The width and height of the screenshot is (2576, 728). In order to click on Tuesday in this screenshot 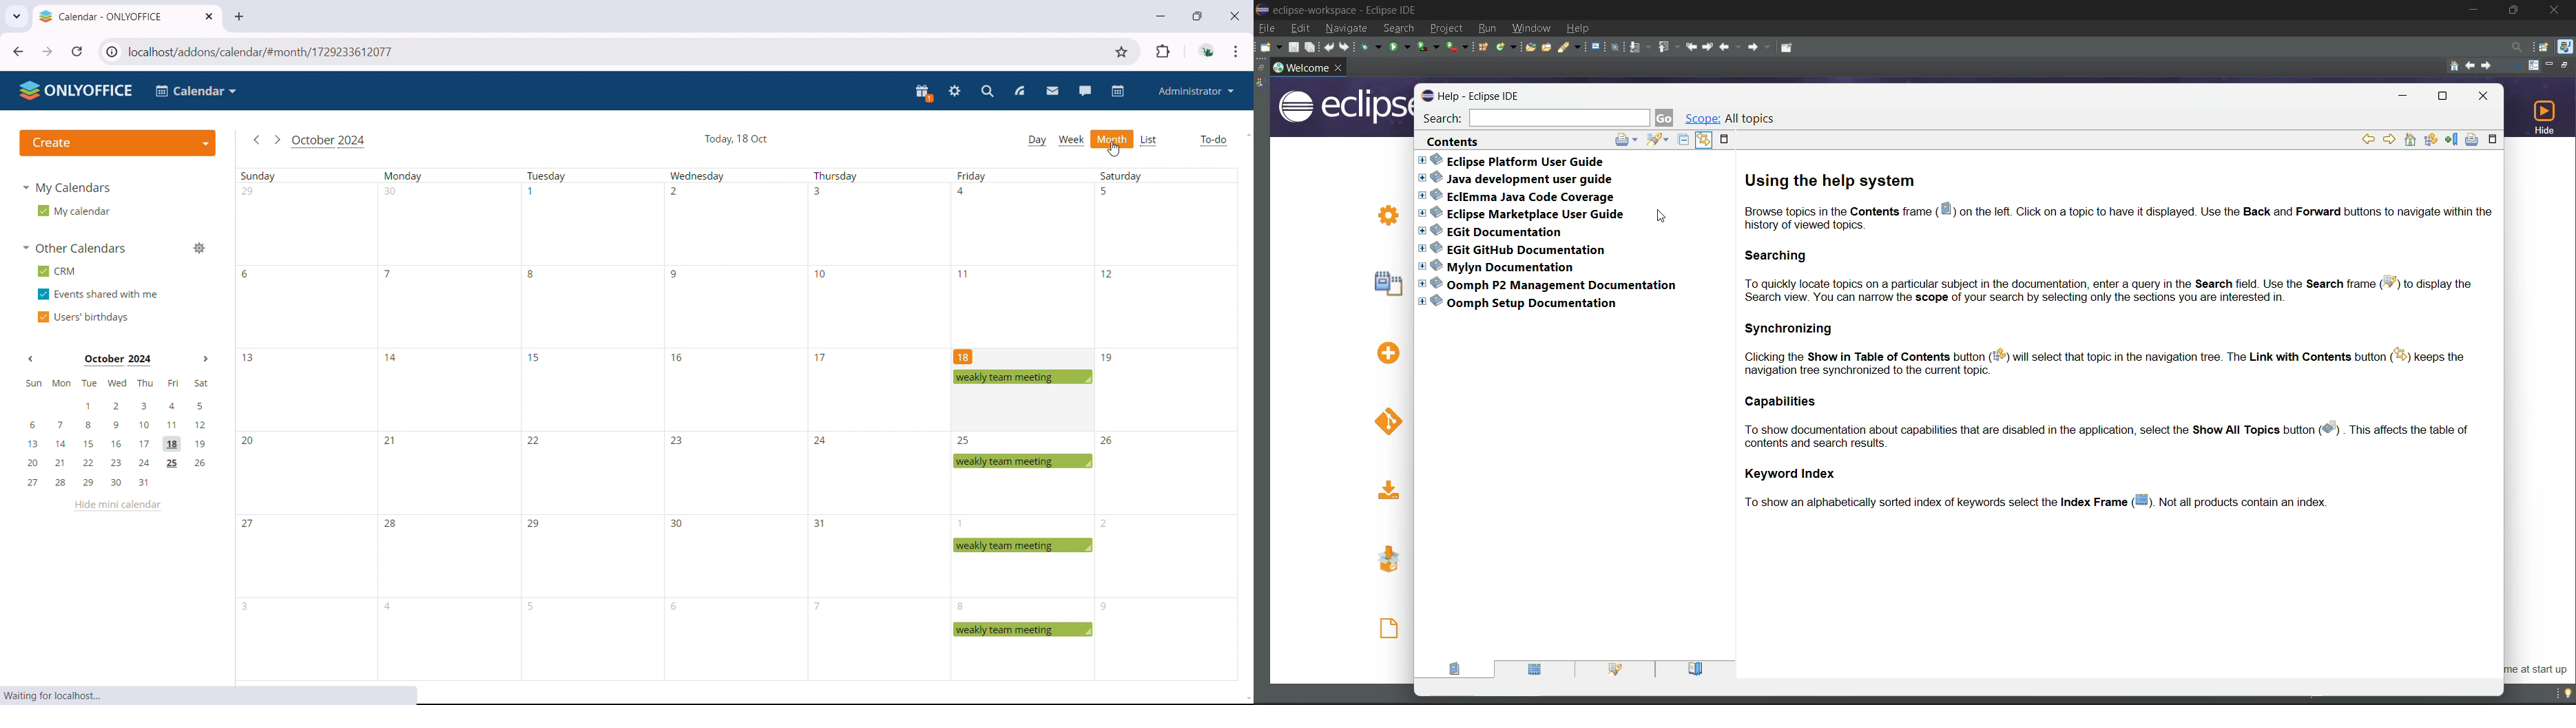, I will do `click(586, 424)`.